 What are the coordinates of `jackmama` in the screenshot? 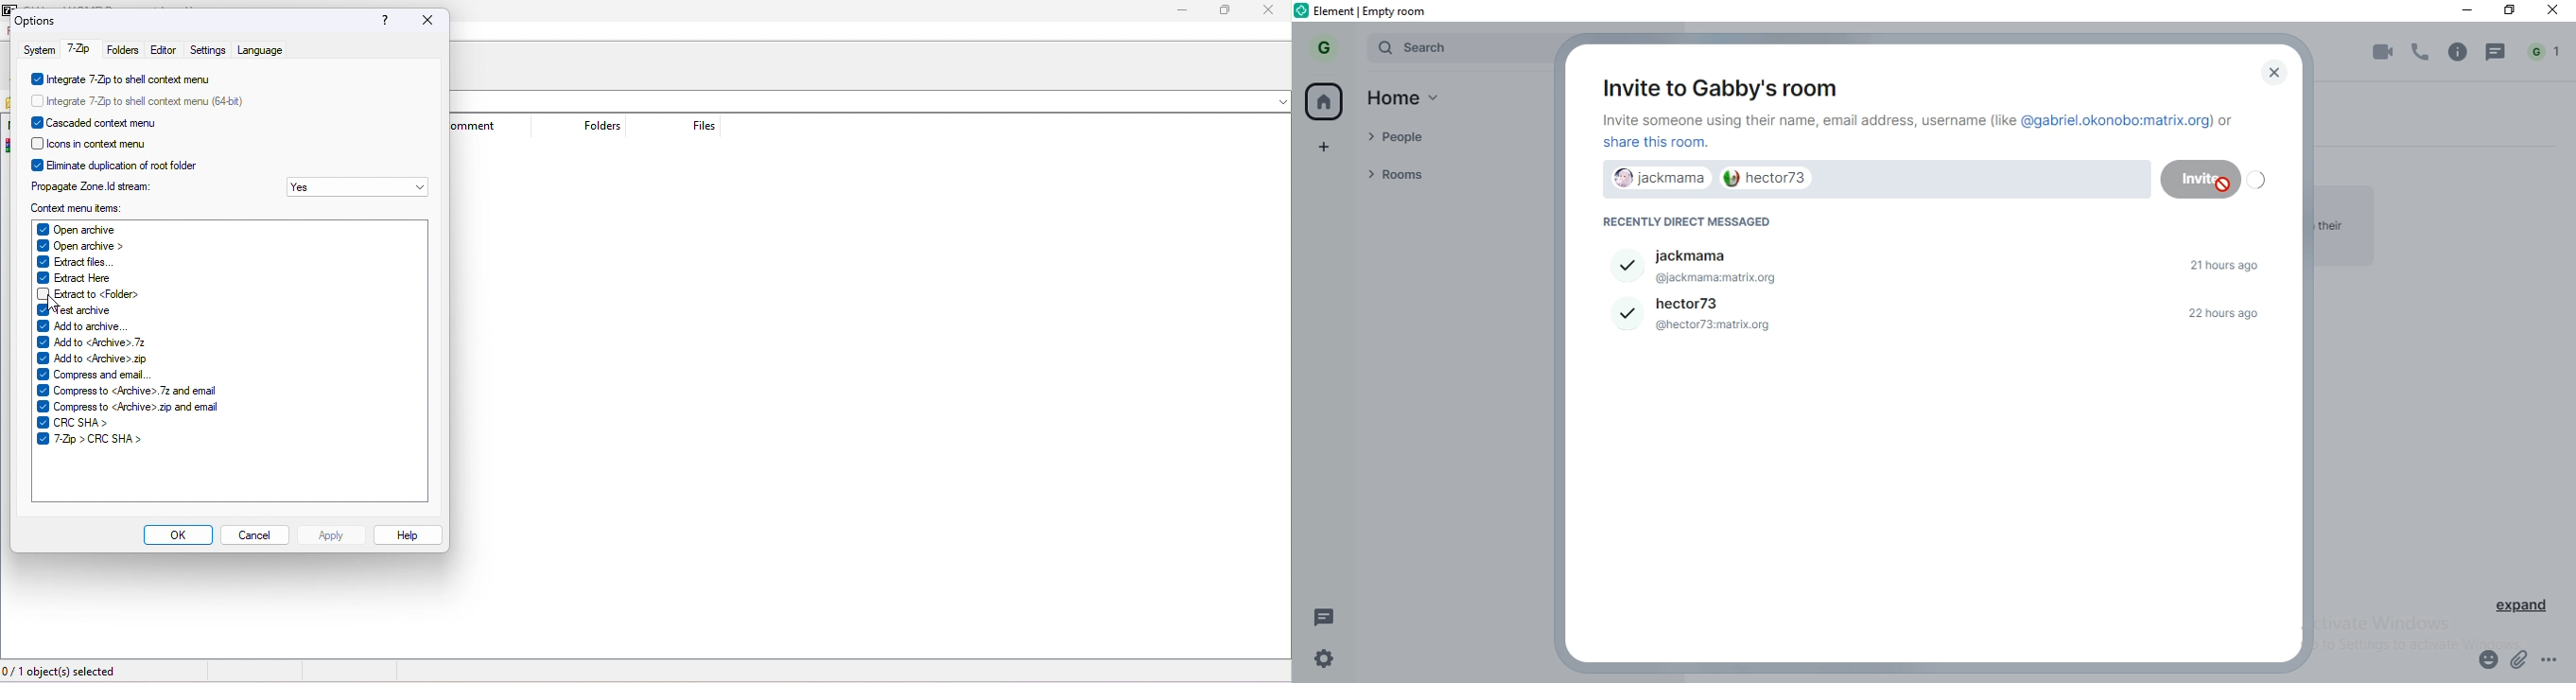 It's located at (1937, 262).